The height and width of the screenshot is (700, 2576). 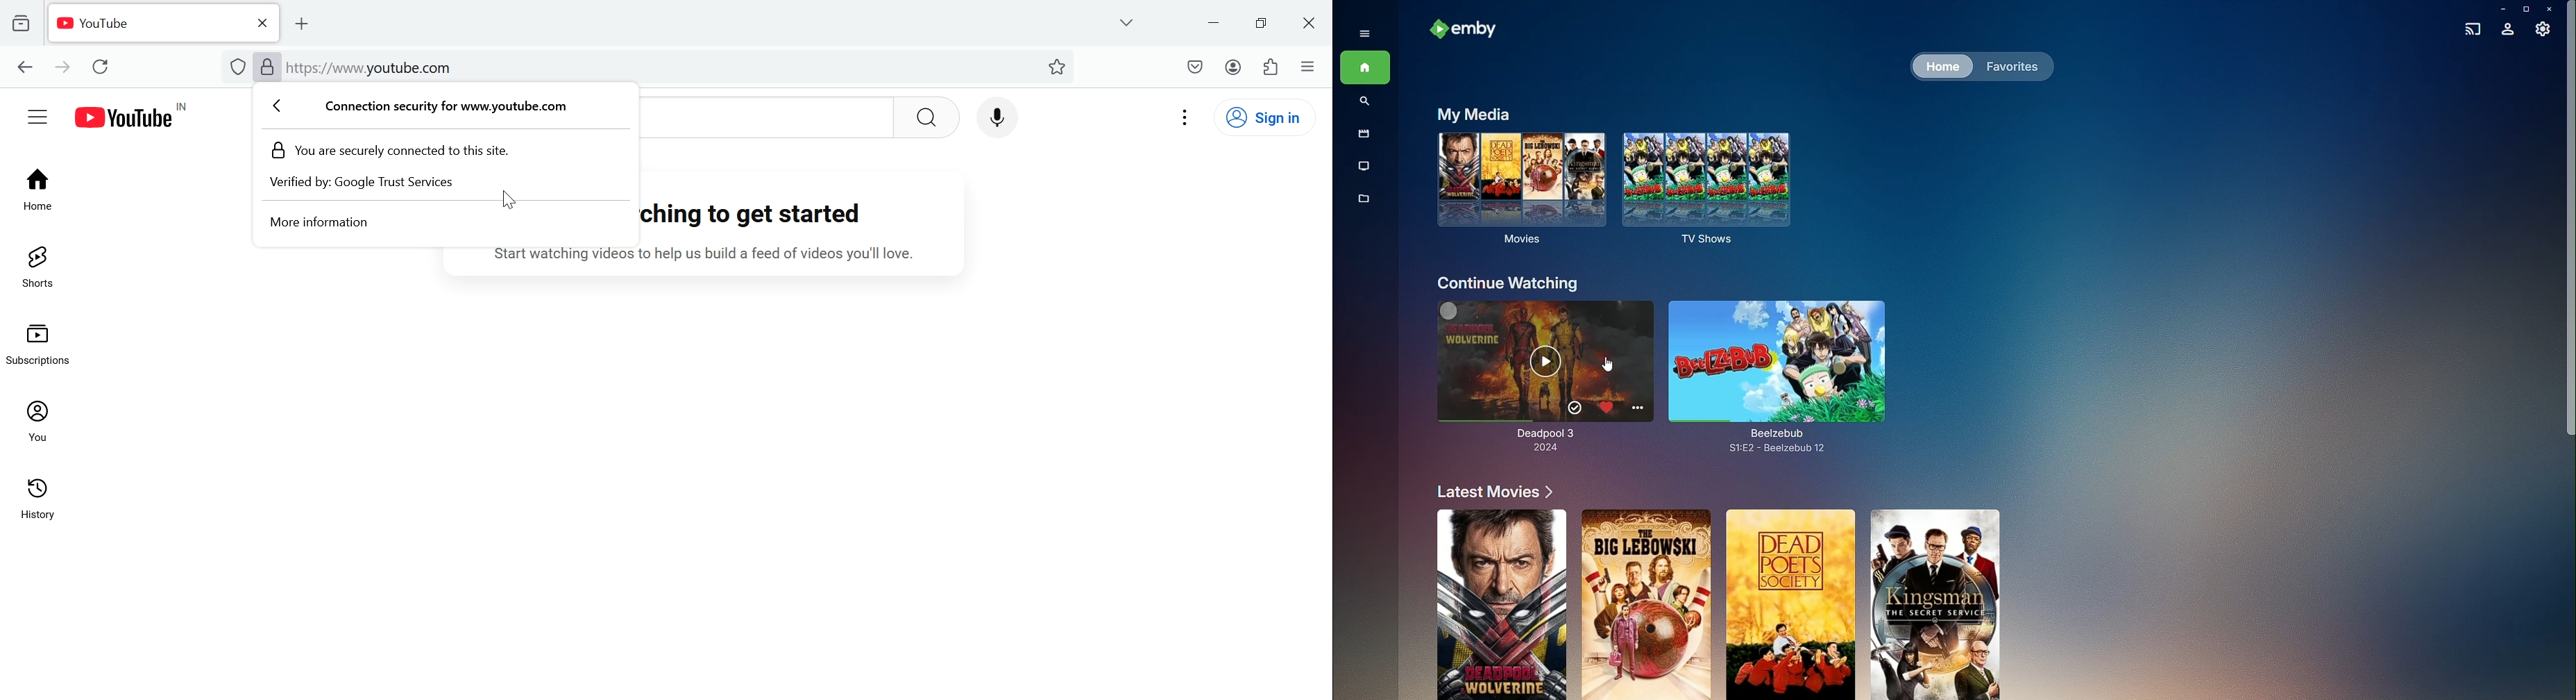 I want to click on Go back one page. Right-click or pull down to show history, so click(x=25, y=68).